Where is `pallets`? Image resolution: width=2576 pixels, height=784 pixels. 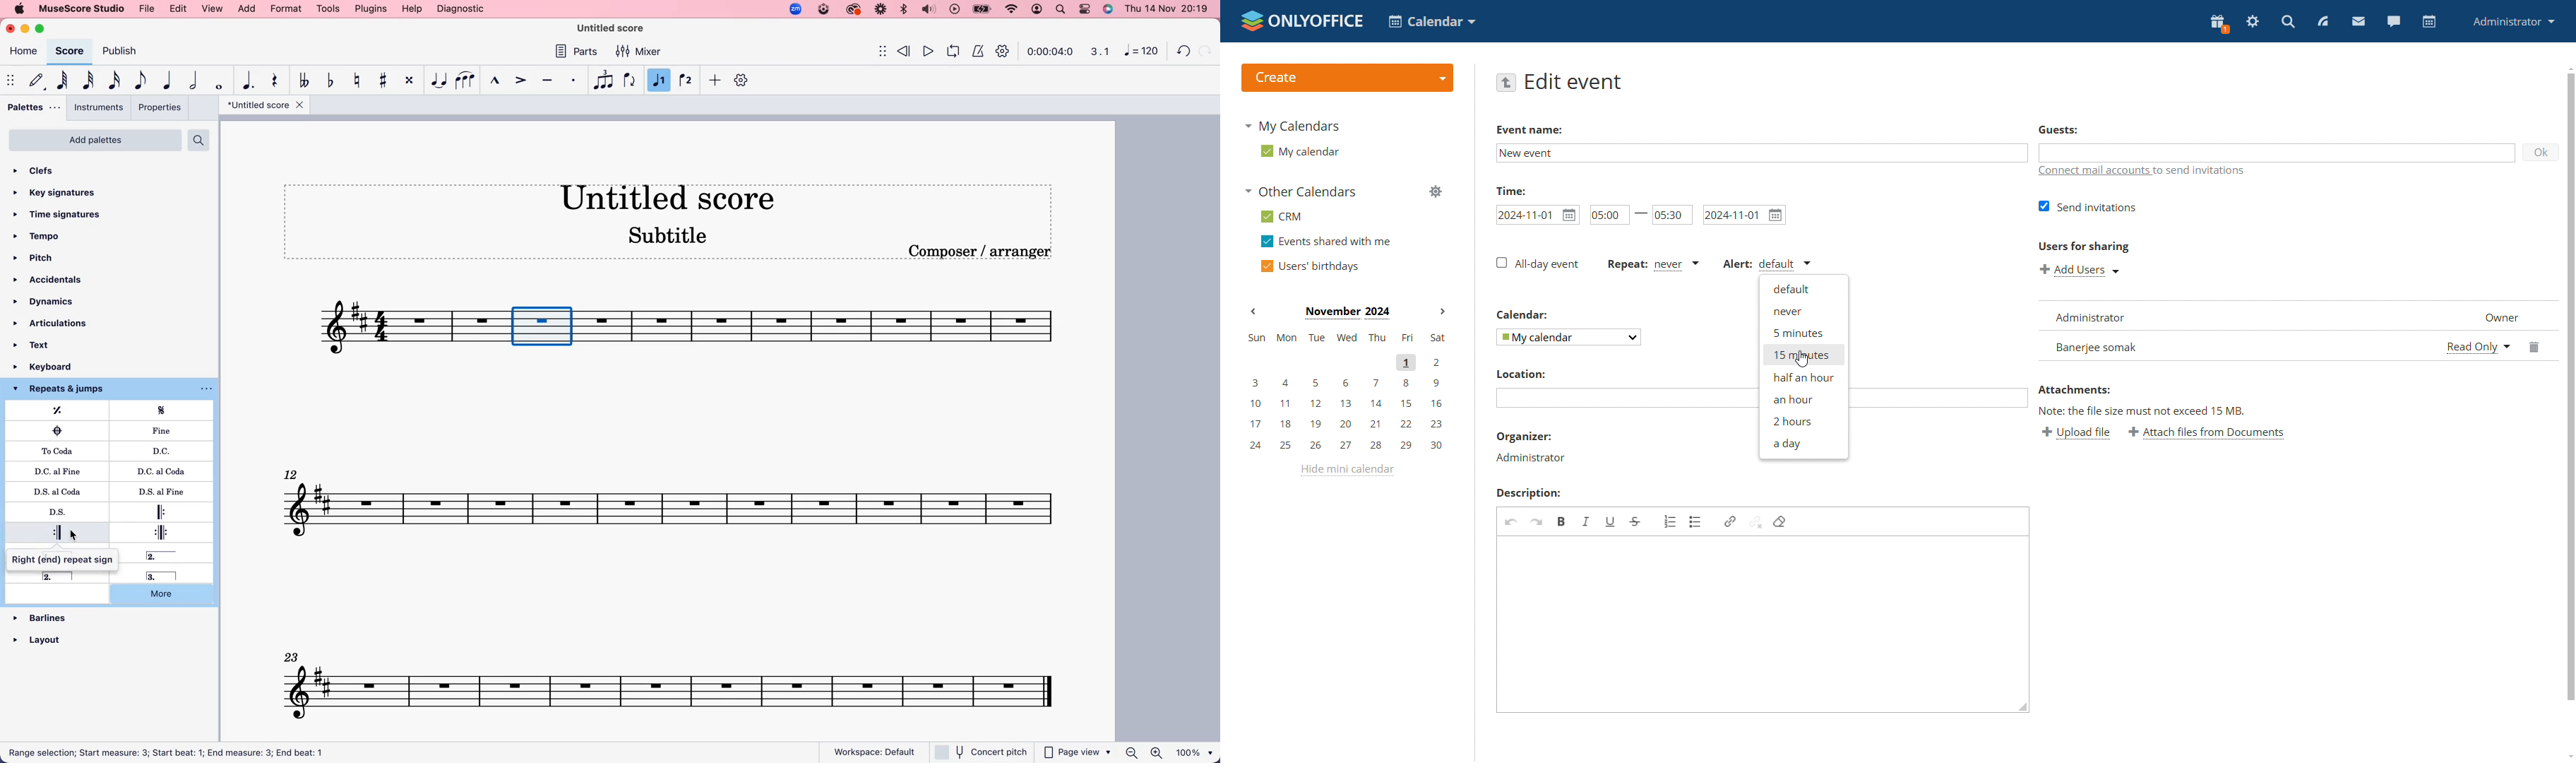
pallets is located at coordinates (35, 107).